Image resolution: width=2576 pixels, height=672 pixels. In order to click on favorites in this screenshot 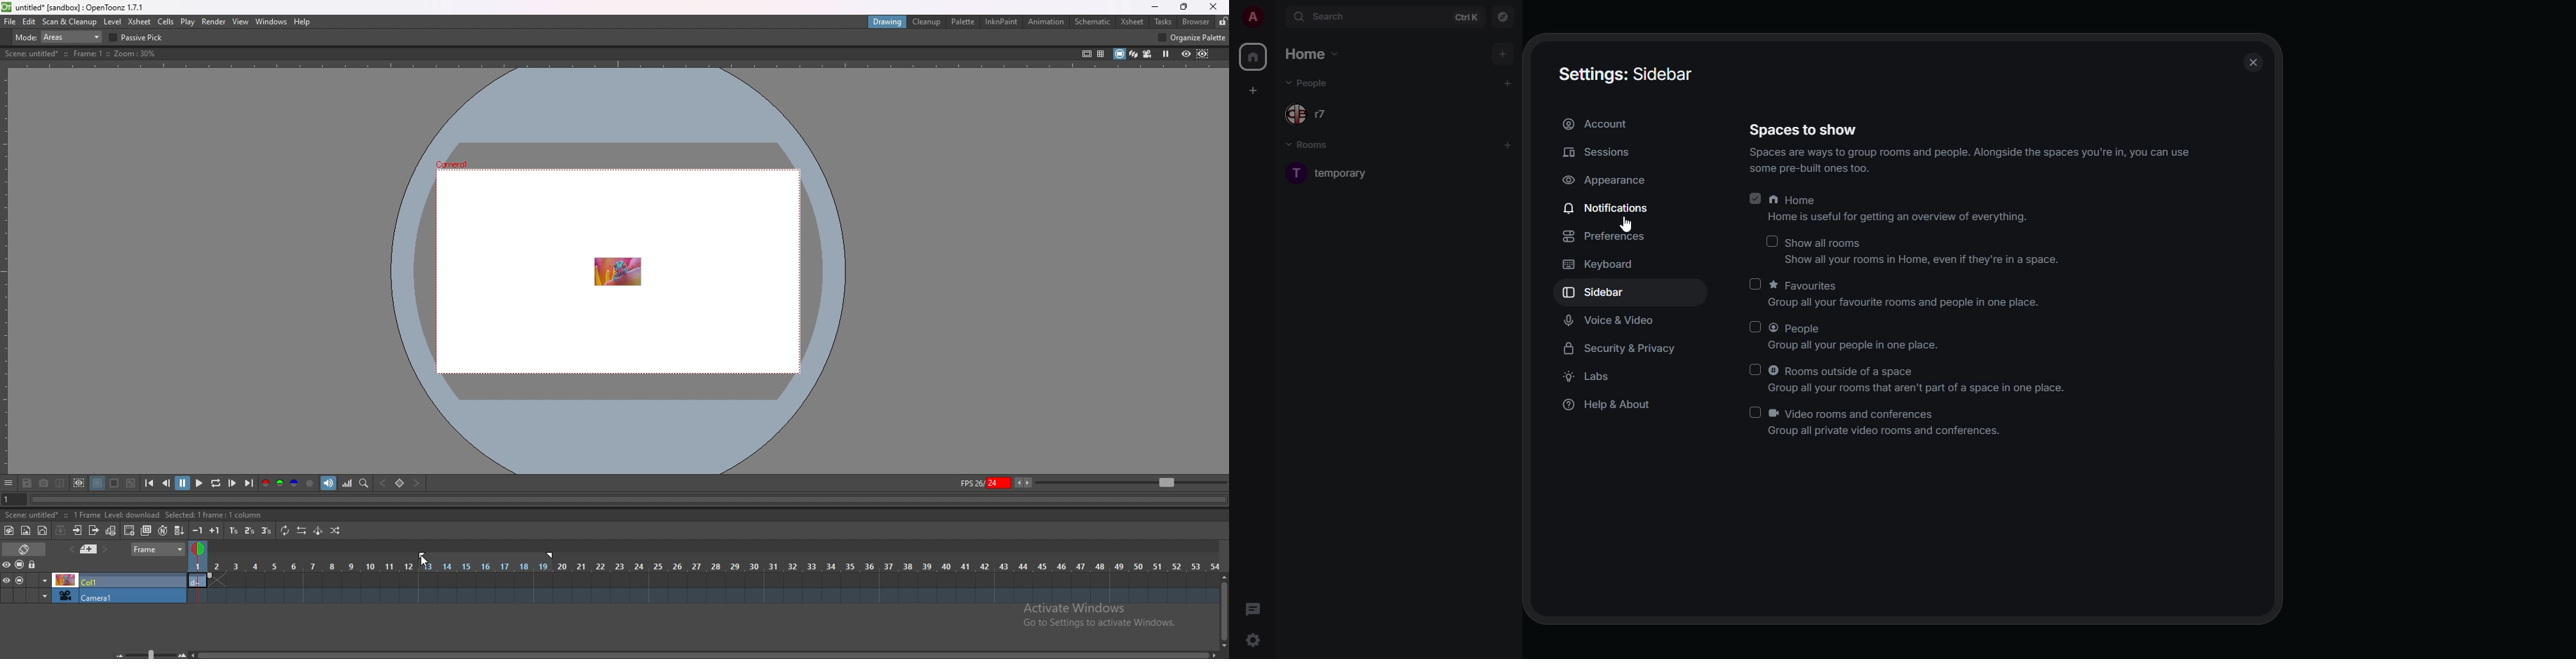, I will do `click(1903, 294)`.